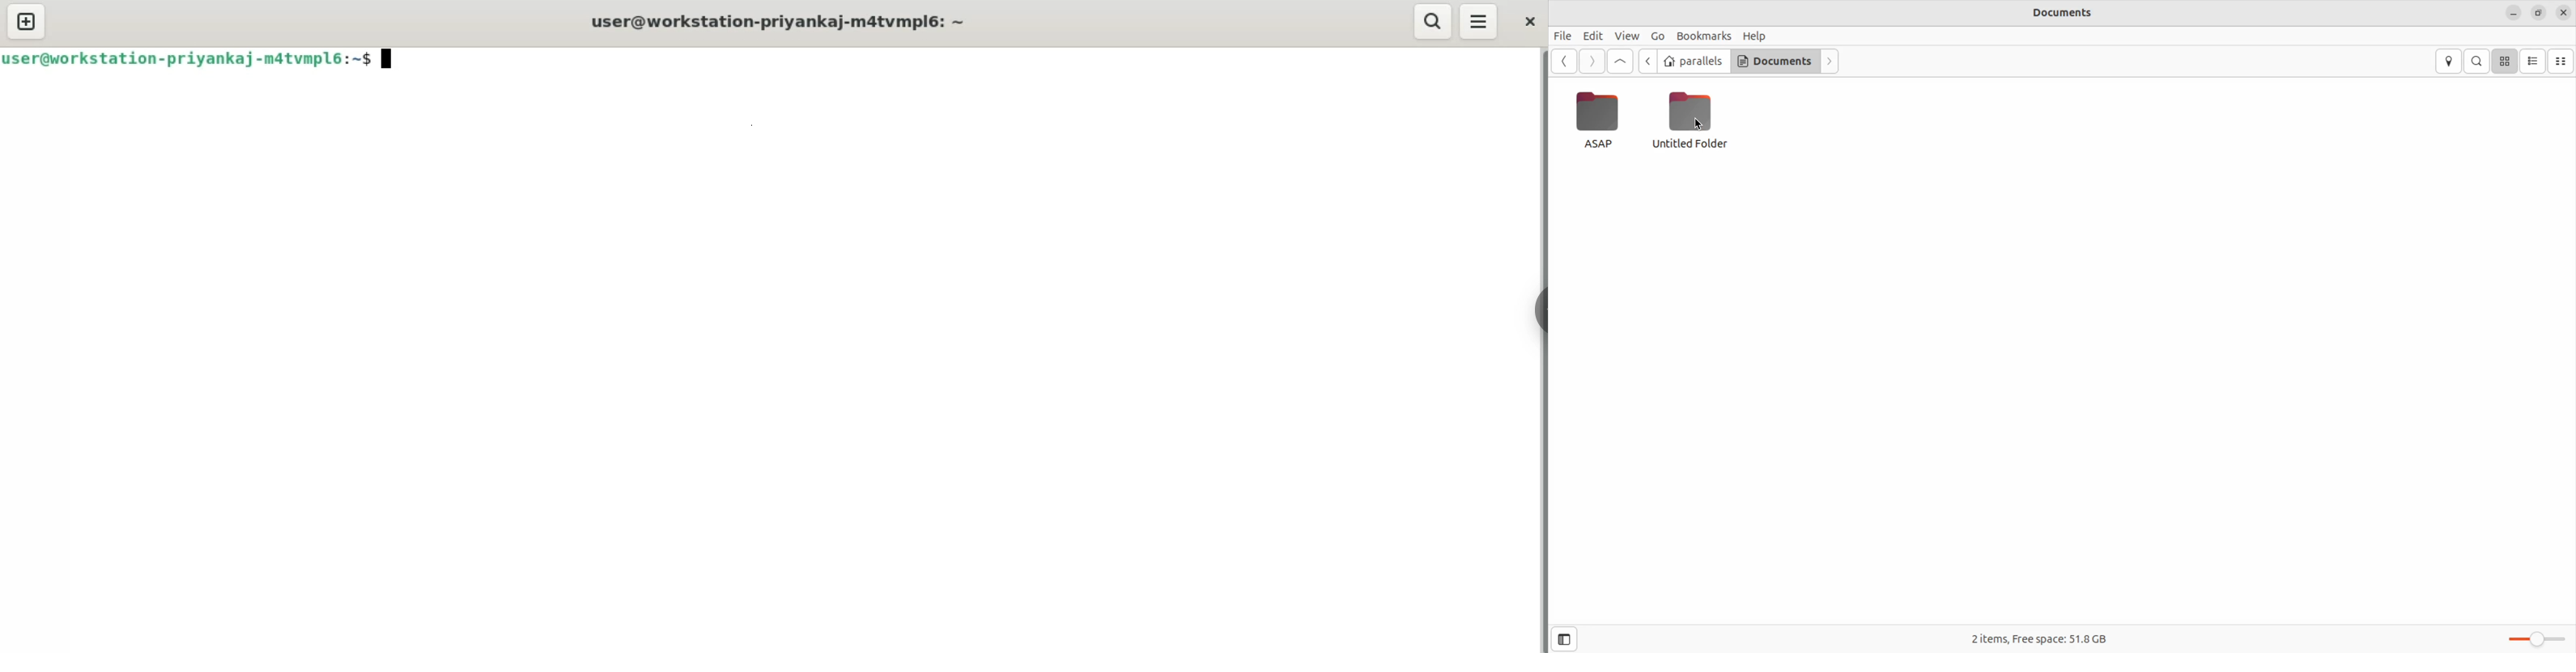 This screenshot has height=672, width=2576. Describe the element at coordinates (2479, 61) in the screenshot. I see `search` at that location.